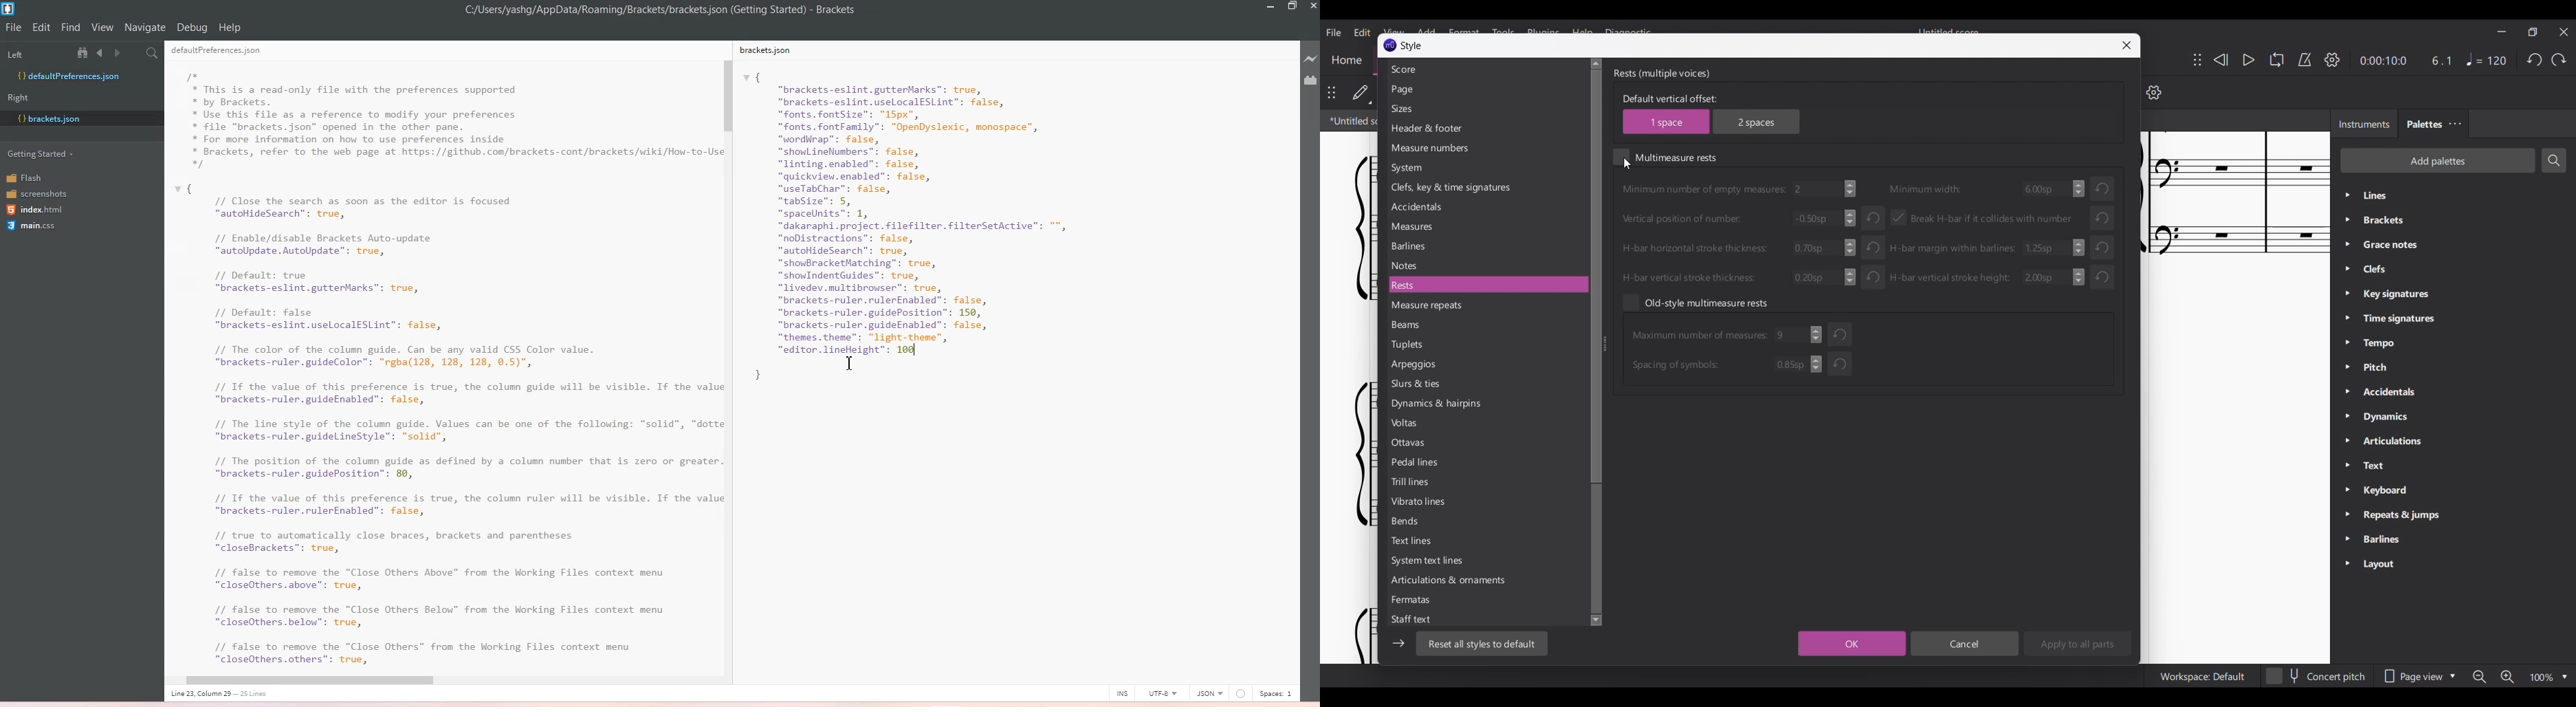 The height and width of the screenshot is (728, 2576). Describe the element at coordinates (1667, 121) in the screenshot. I see `1 space vertical offset` at that location.